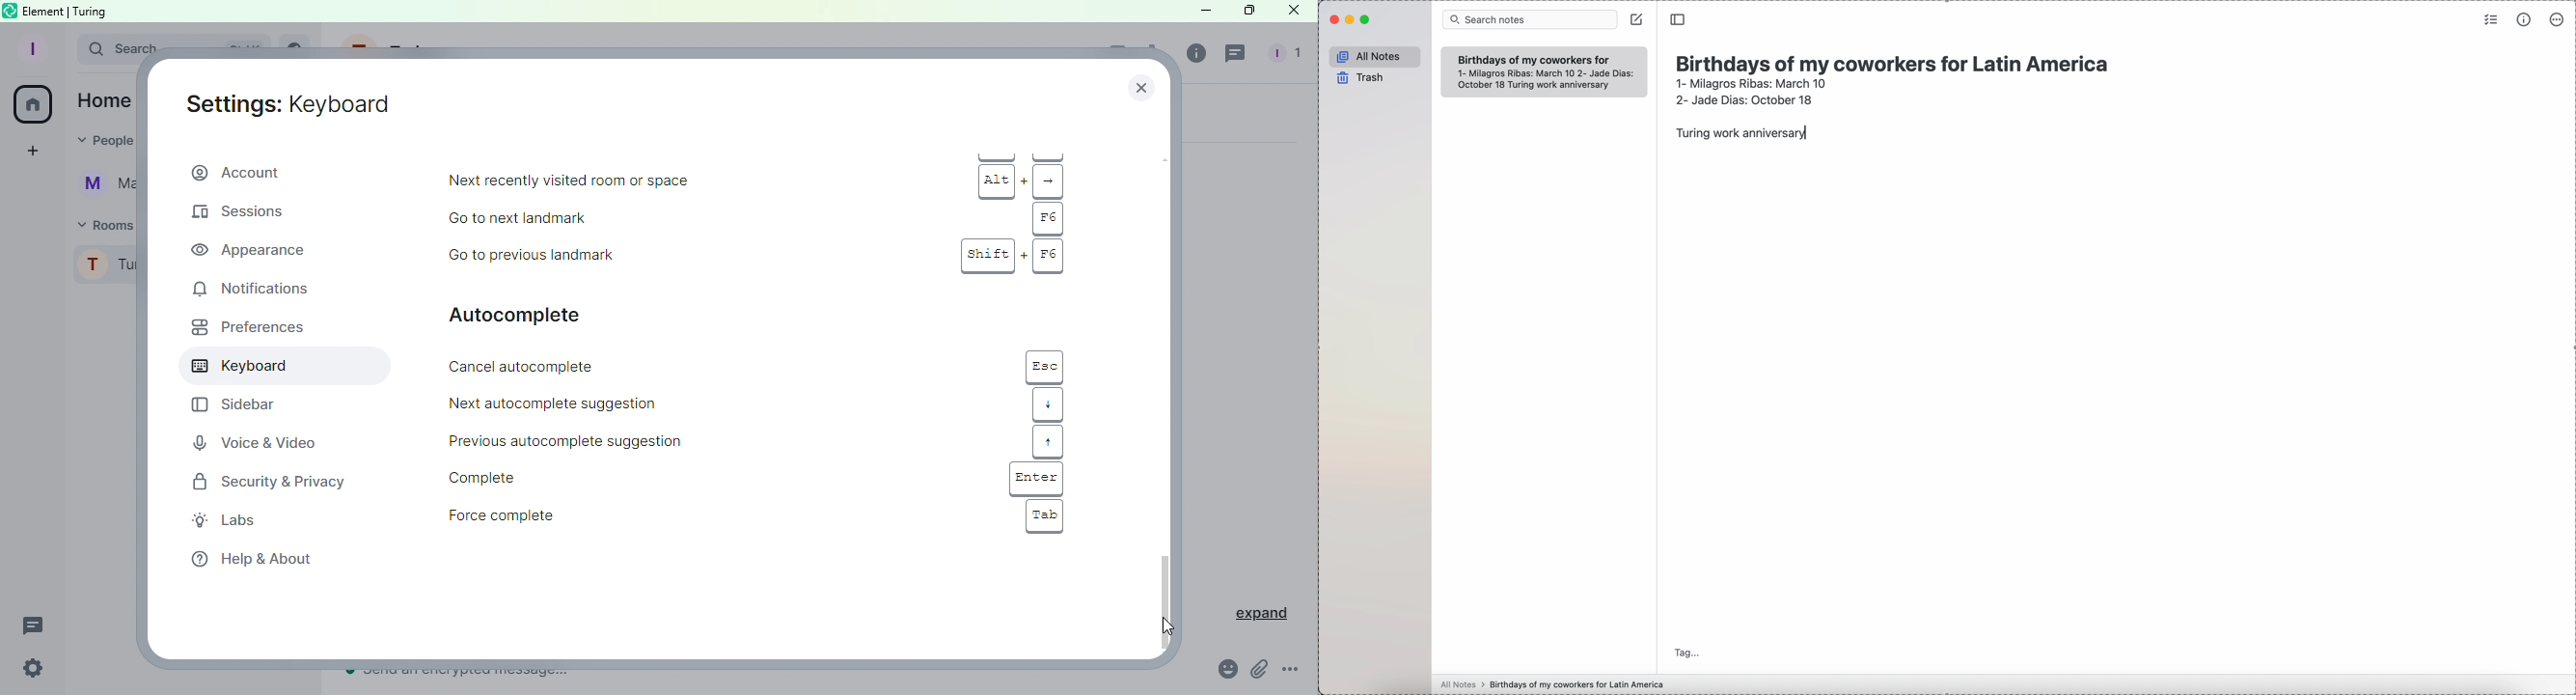 The image size is (2576, 700). Describe the element at coordinates (1253, 613) in the screenshot. I see `Expand` at that location.